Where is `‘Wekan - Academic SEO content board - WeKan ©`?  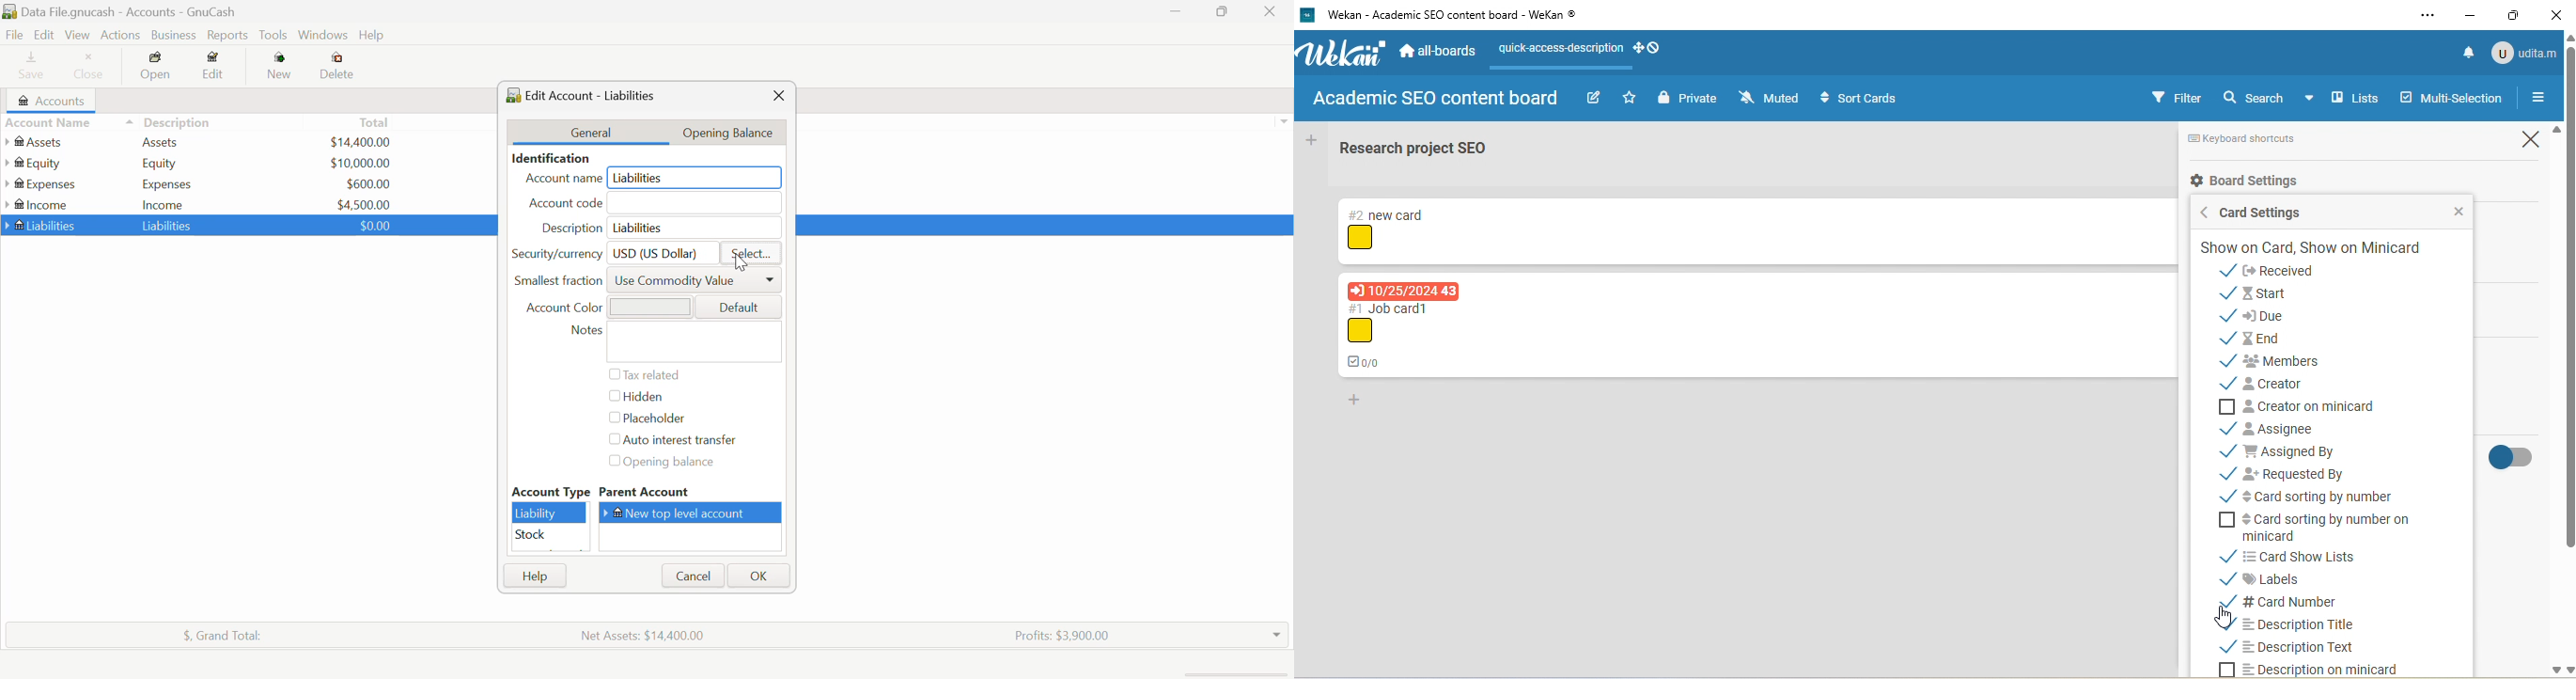 ‘Wekan - Academic SEO content board - WeKan © is located at coordinates (1460, 15).